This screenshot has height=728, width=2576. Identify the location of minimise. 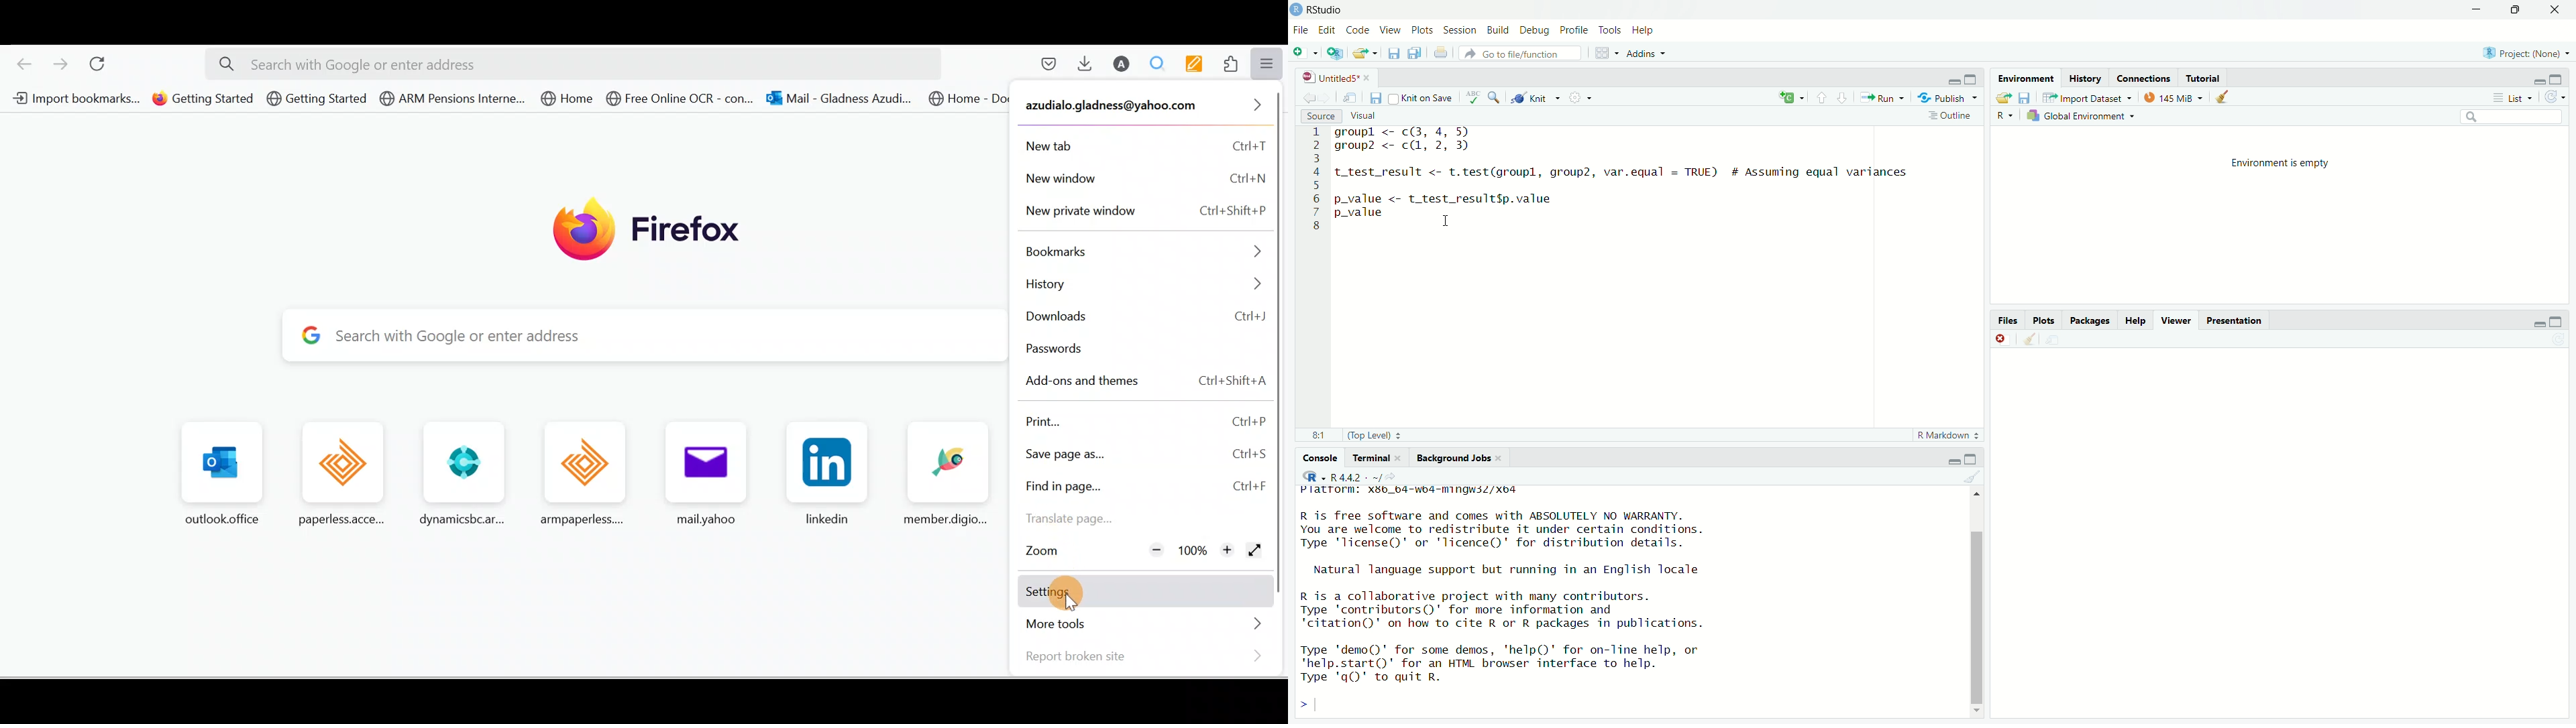
(1954, 80).